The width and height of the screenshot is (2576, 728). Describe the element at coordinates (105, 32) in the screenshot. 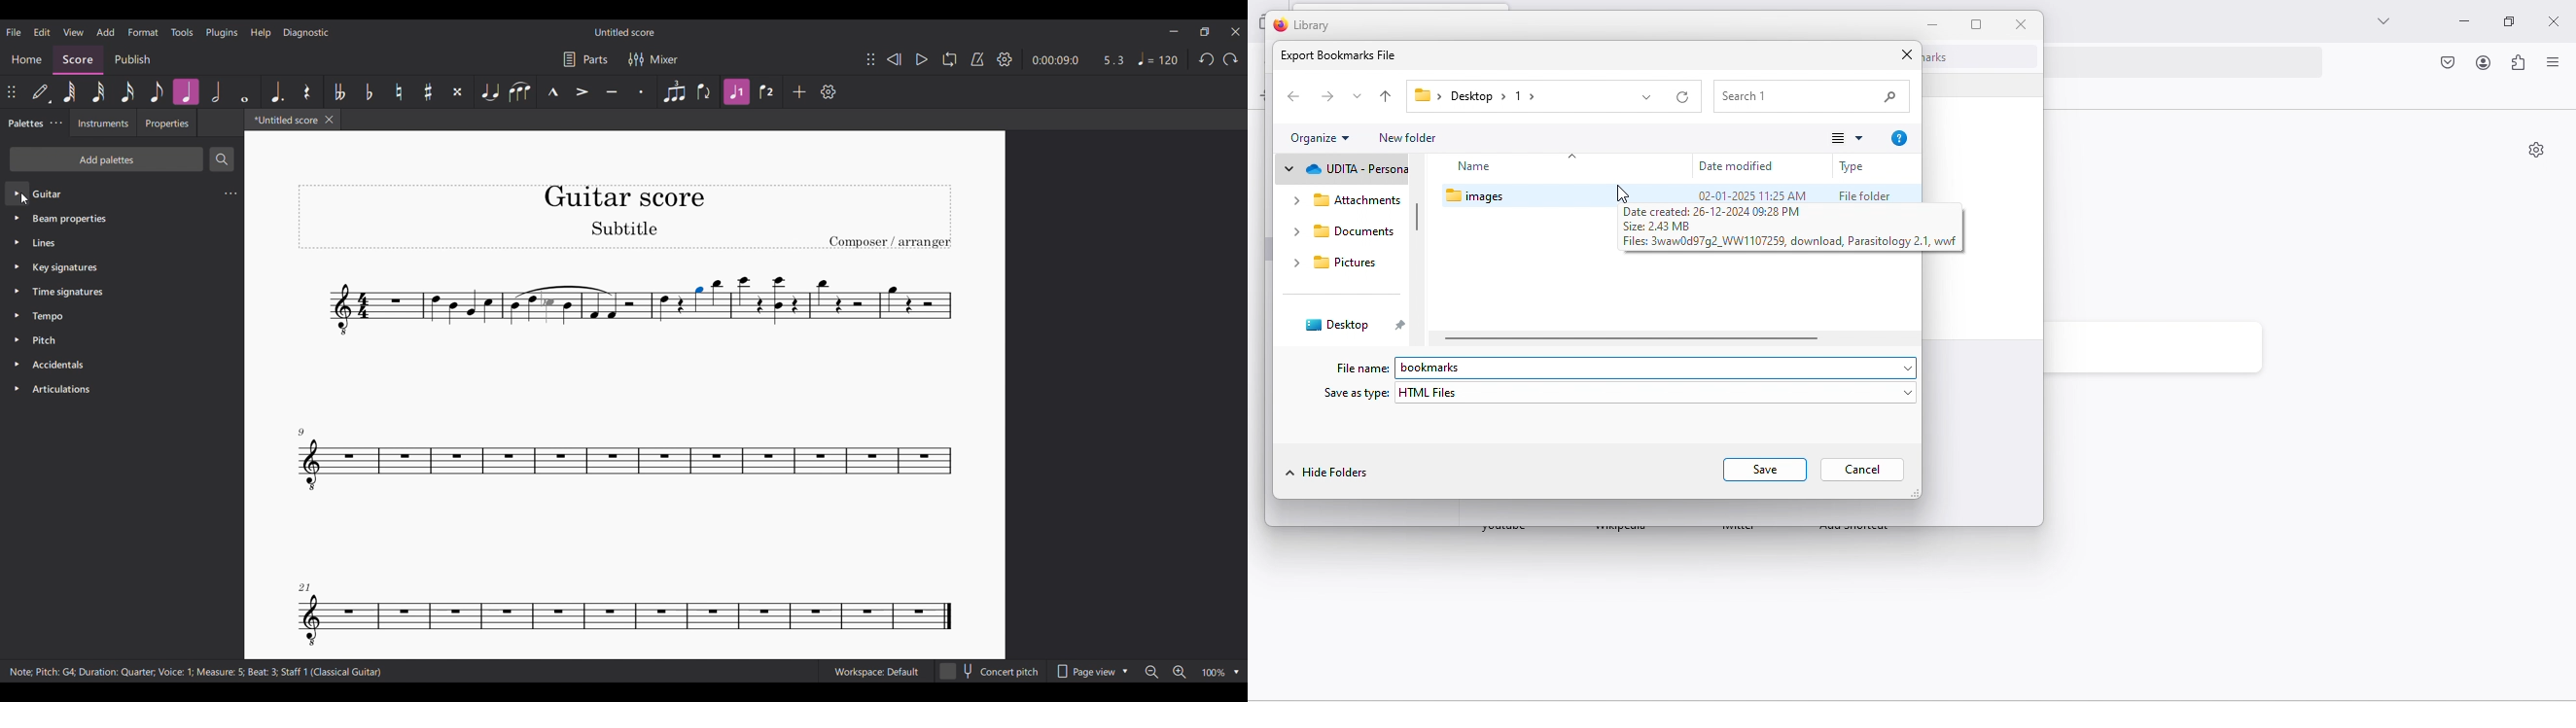

I see `Add menu` at that location.